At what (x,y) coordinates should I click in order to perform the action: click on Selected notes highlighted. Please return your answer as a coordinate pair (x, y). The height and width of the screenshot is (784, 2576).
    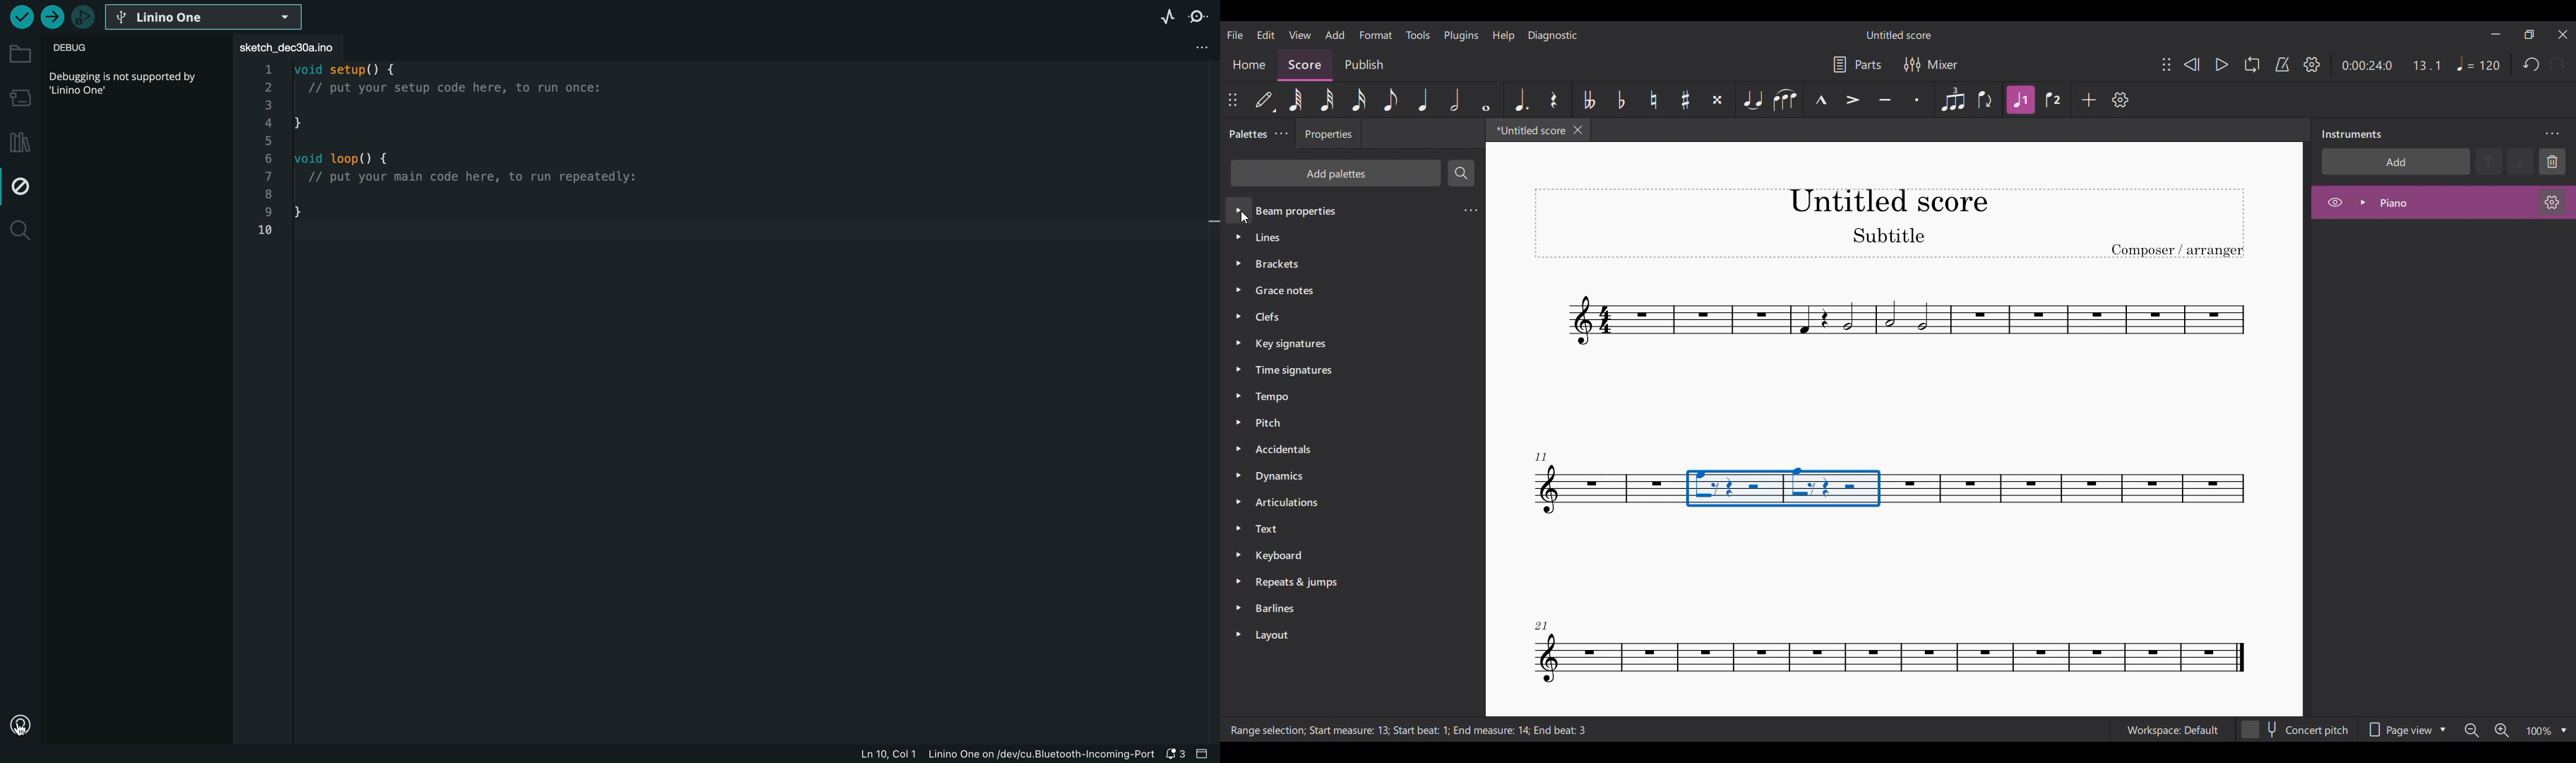
    Looking at the image, I should click on (1784, 487).